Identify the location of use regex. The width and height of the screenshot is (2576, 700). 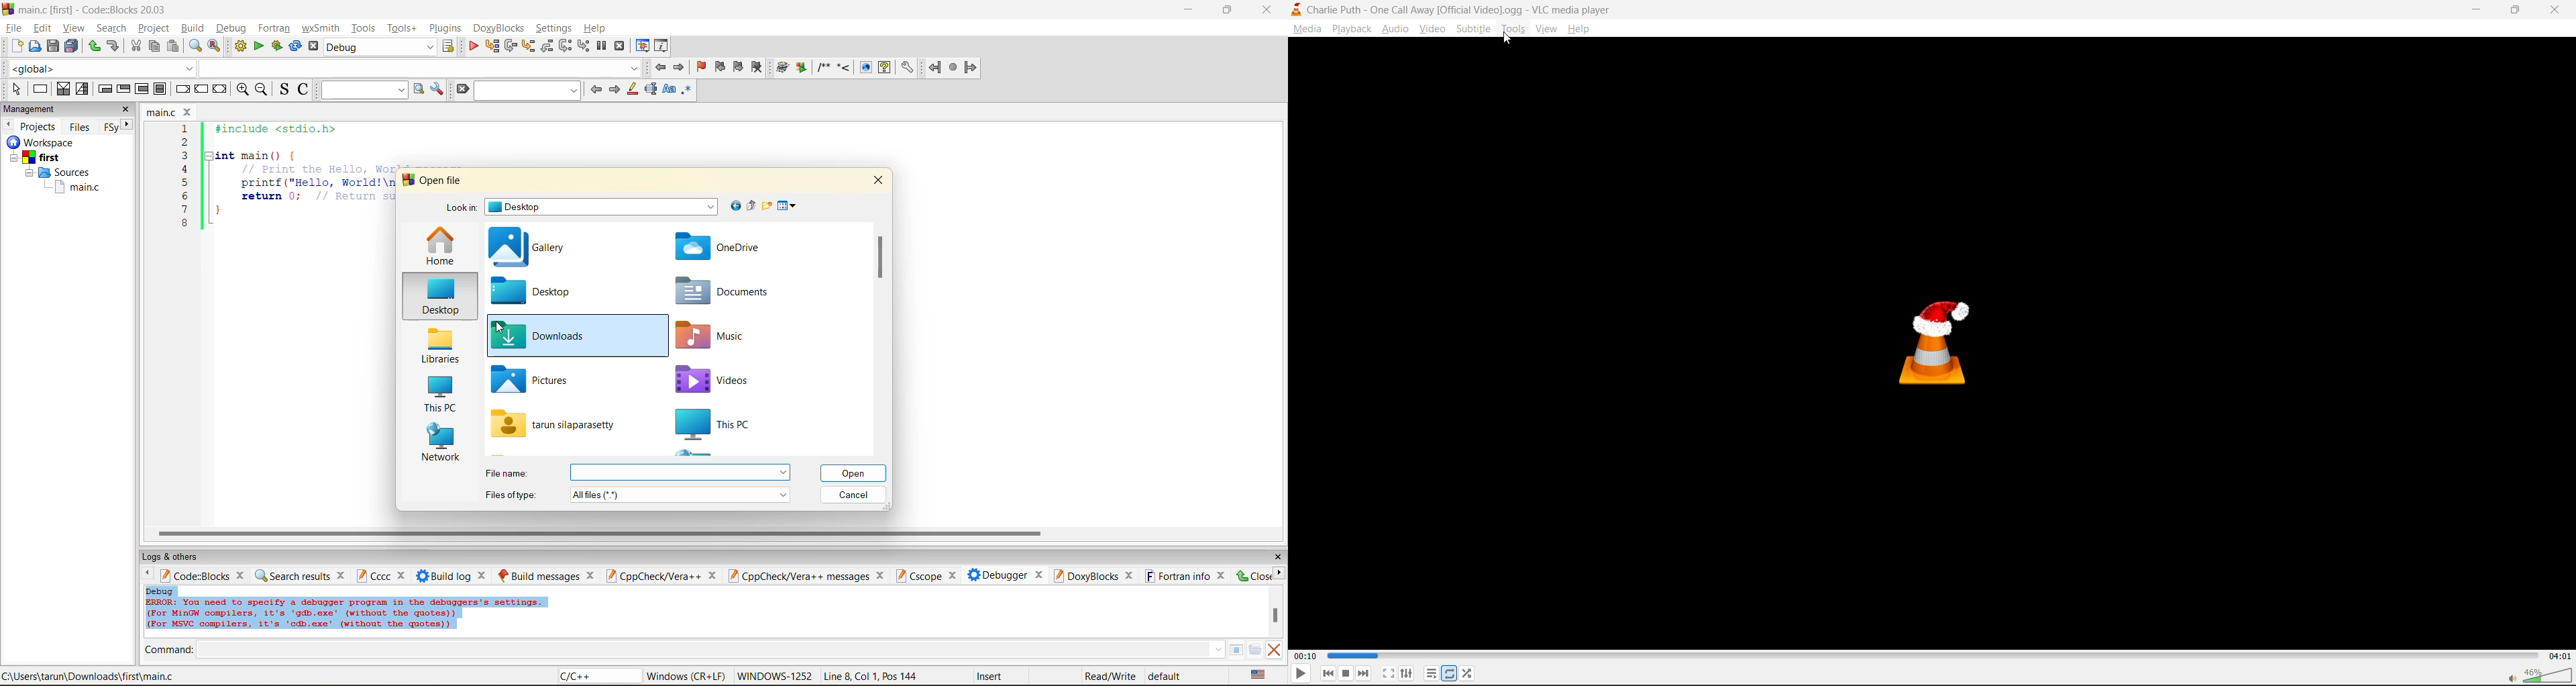
(686, 92).